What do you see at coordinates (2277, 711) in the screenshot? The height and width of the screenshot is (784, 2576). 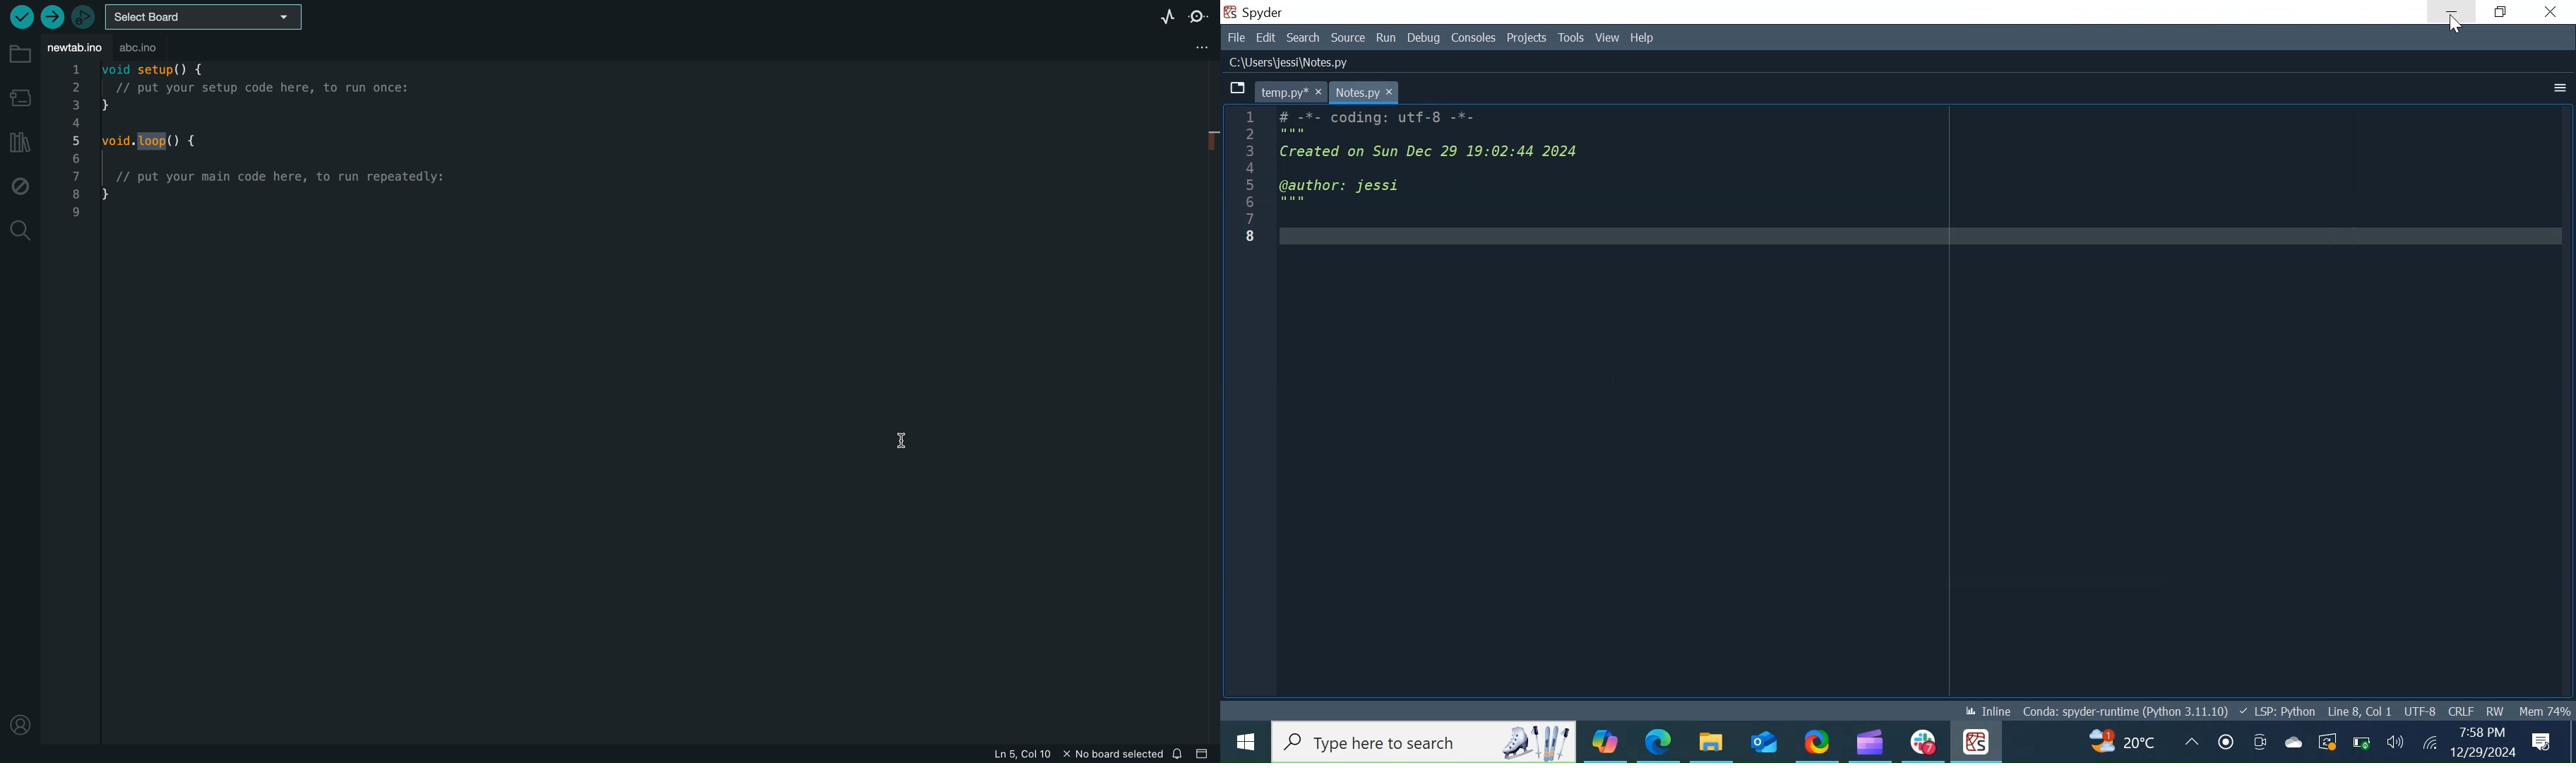 I see `Language` at bounding box center [2277, 711].